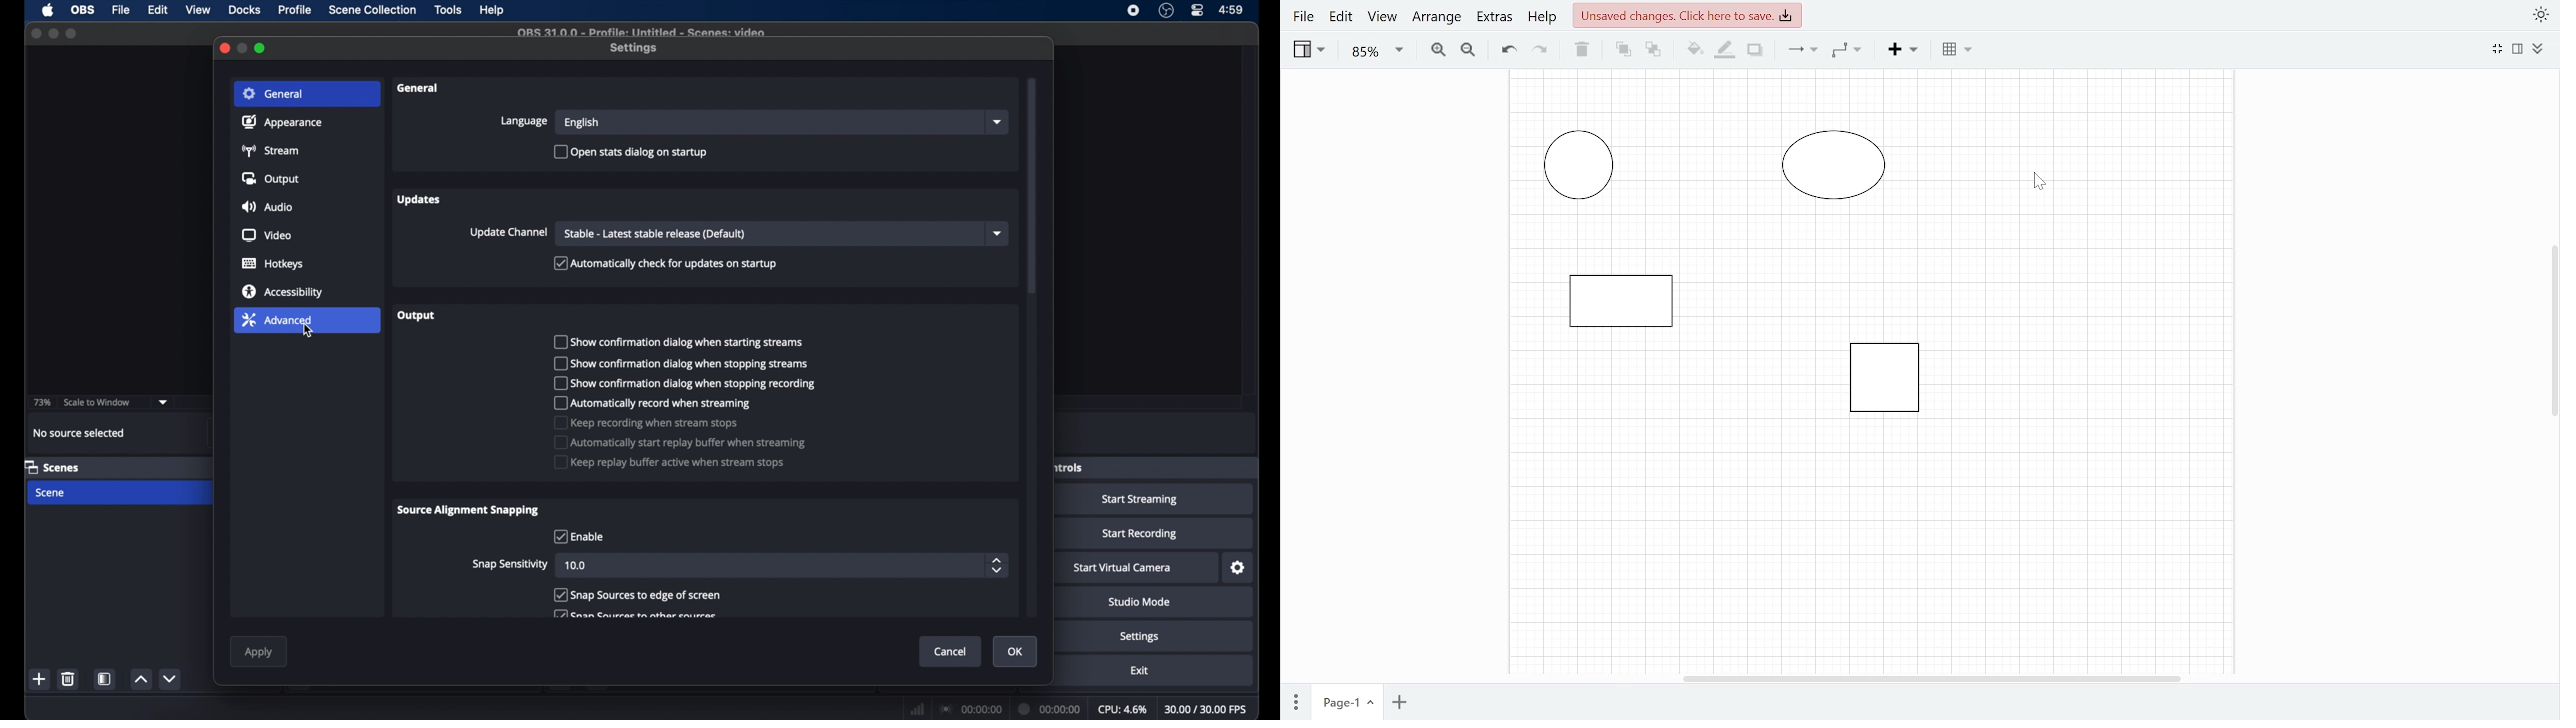 The height and width of the screenshot is (728, 2576). I want to click on 10.0, so click(576, 565).